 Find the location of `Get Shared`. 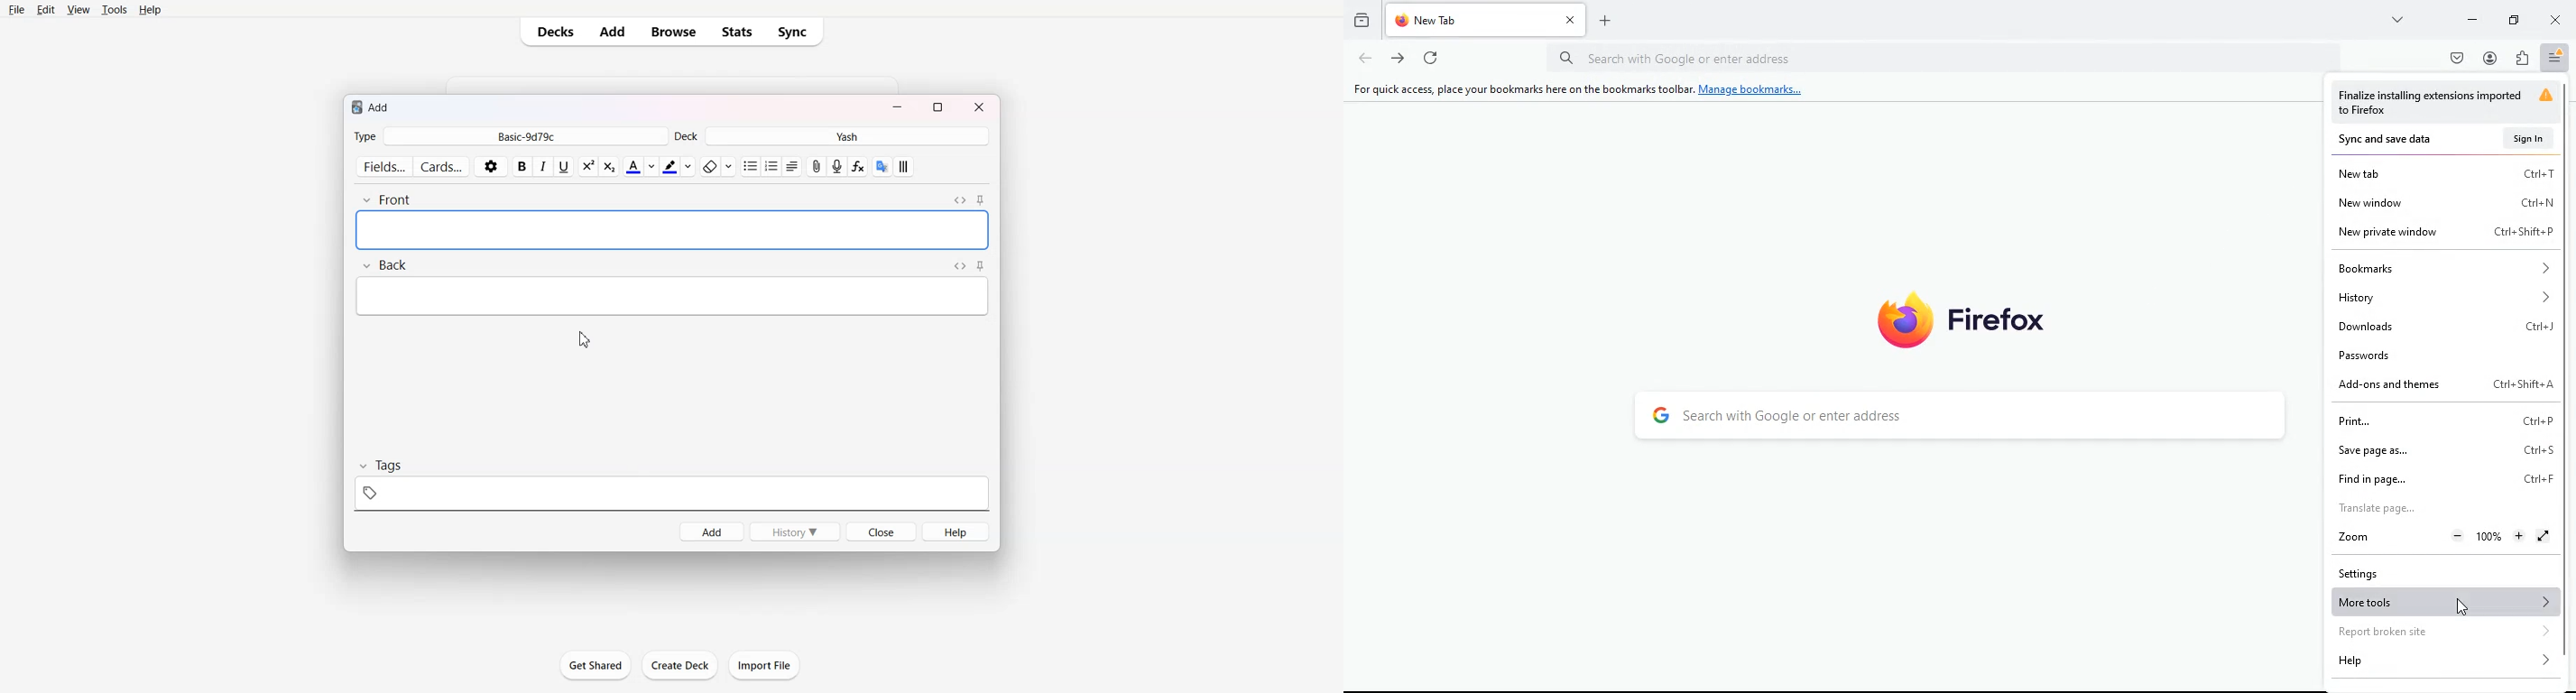

Get Shared is located at coordinates (596, 665).